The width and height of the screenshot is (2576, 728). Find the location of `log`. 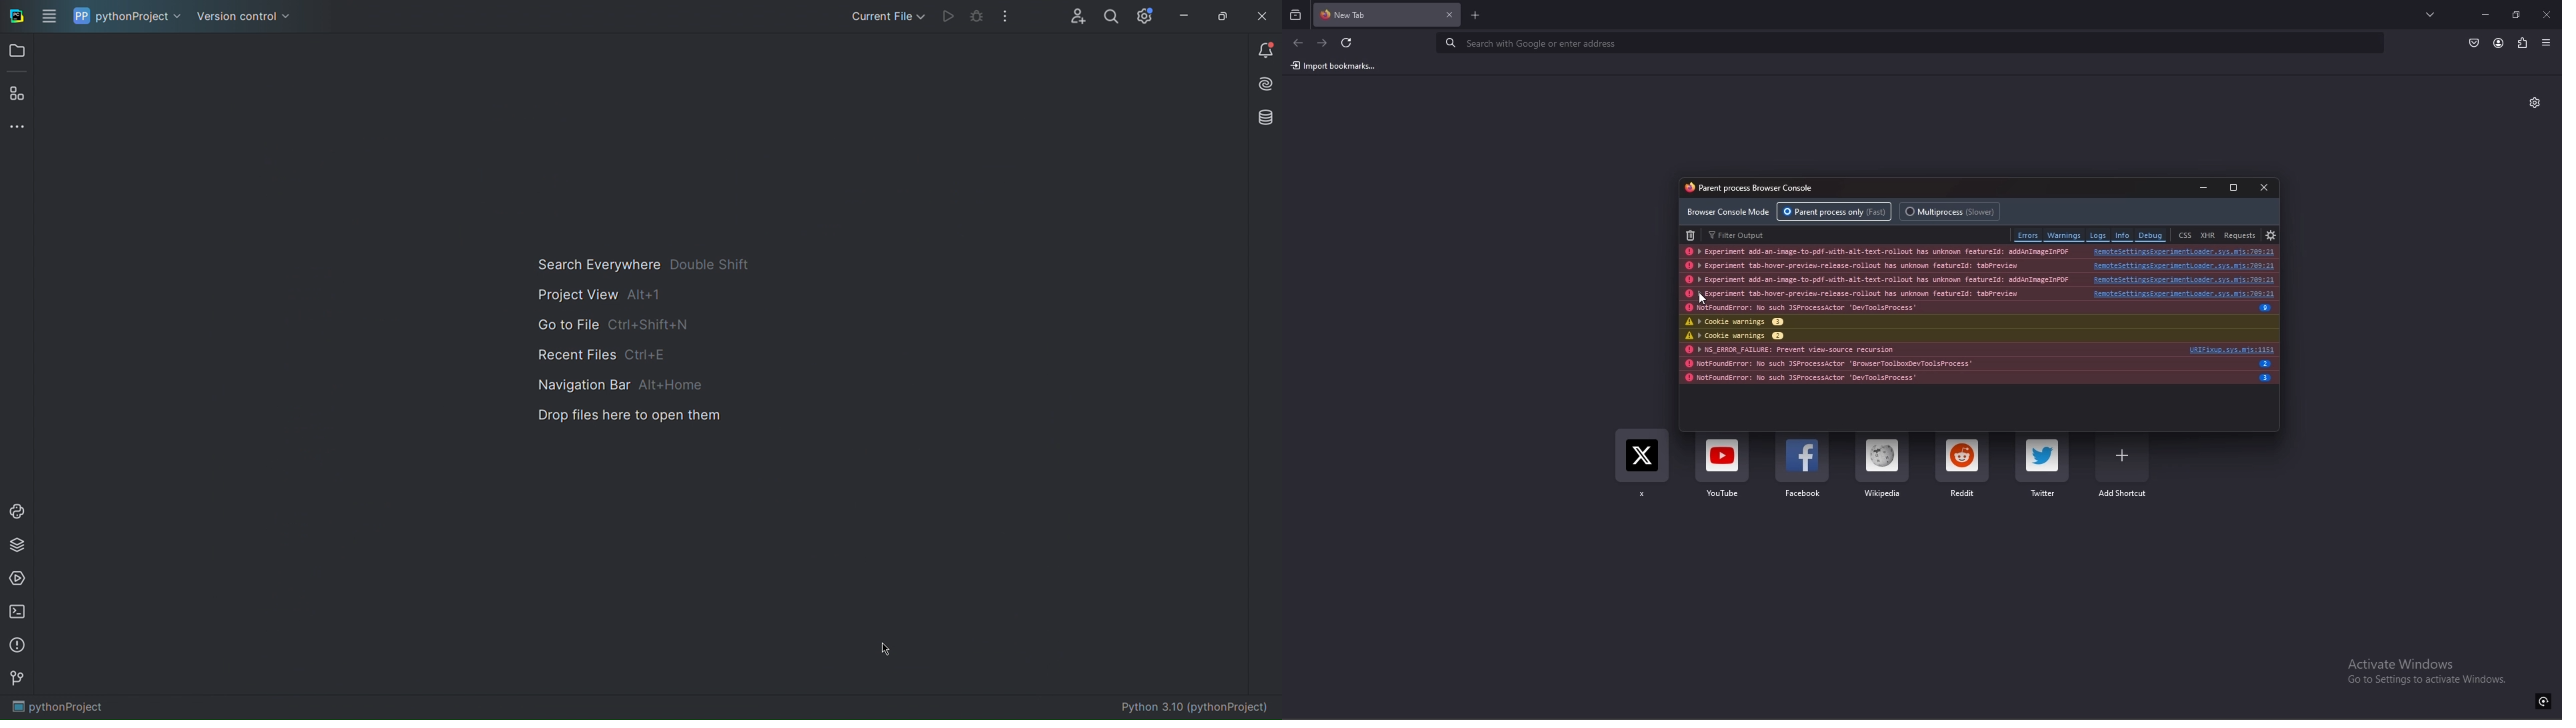

log is located at coordinates (1876, 280).